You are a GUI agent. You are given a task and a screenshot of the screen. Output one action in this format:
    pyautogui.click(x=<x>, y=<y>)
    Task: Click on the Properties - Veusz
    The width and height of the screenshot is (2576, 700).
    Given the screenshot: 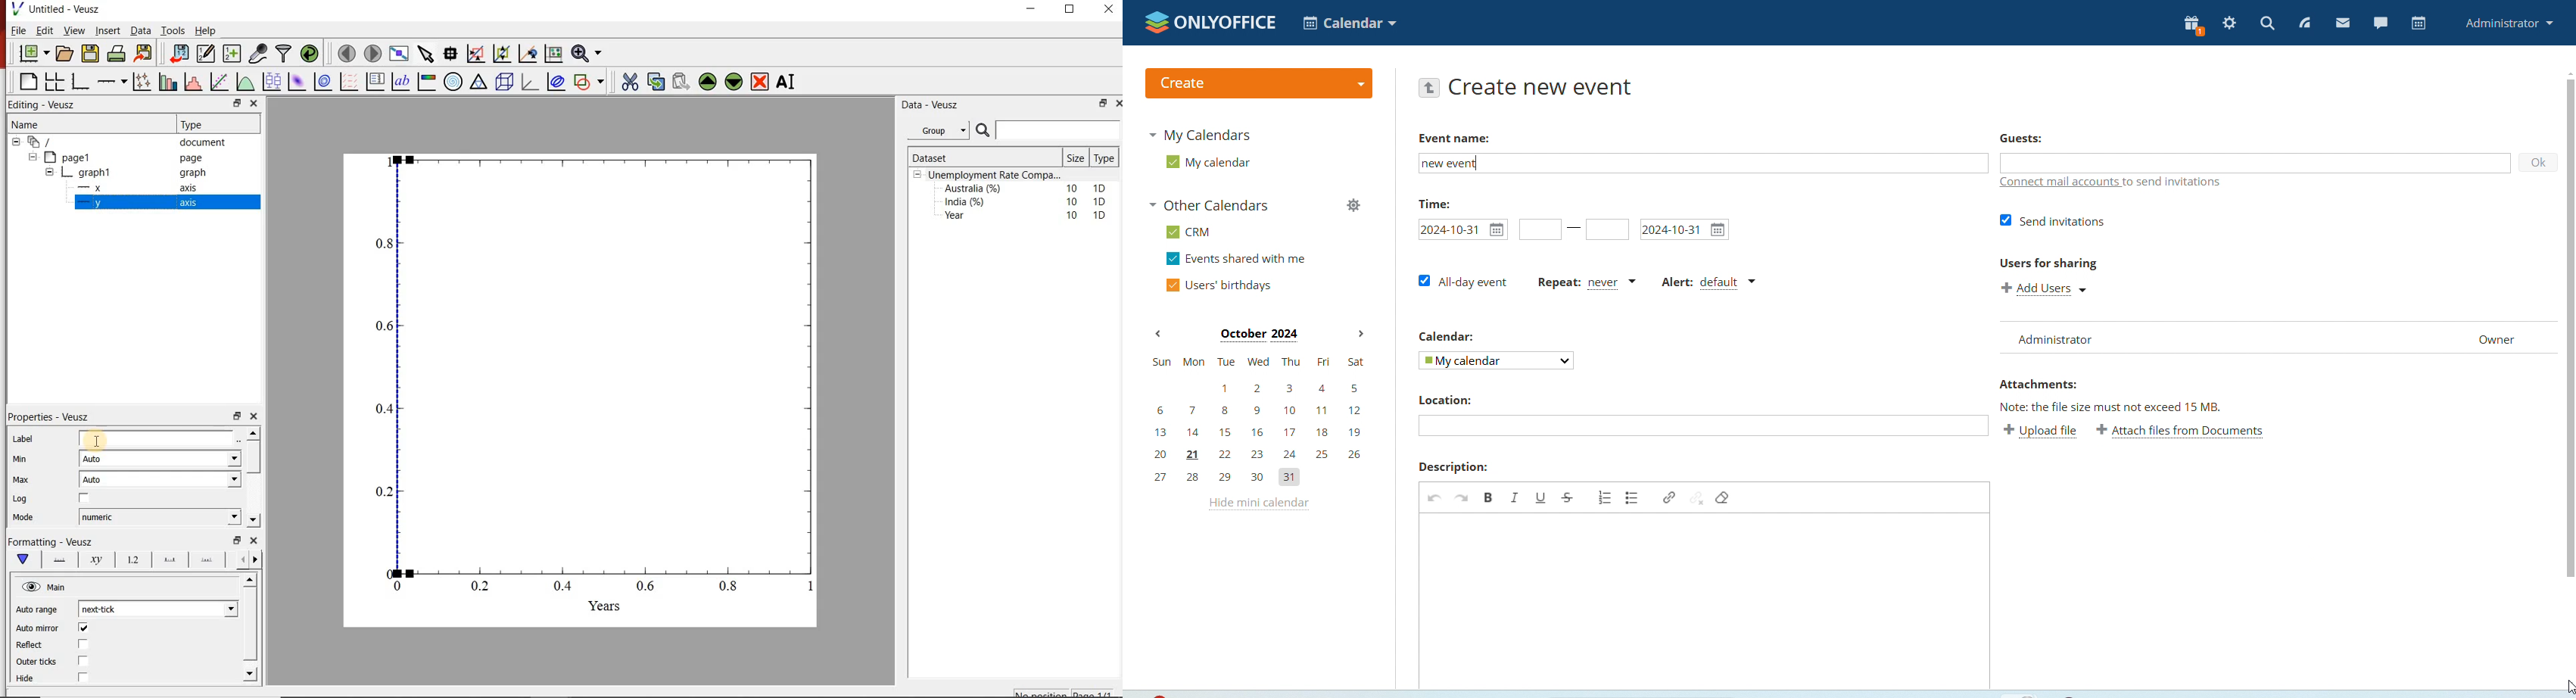 What is the action you would take?
    pyautogui.click(x=51, y=418)
    